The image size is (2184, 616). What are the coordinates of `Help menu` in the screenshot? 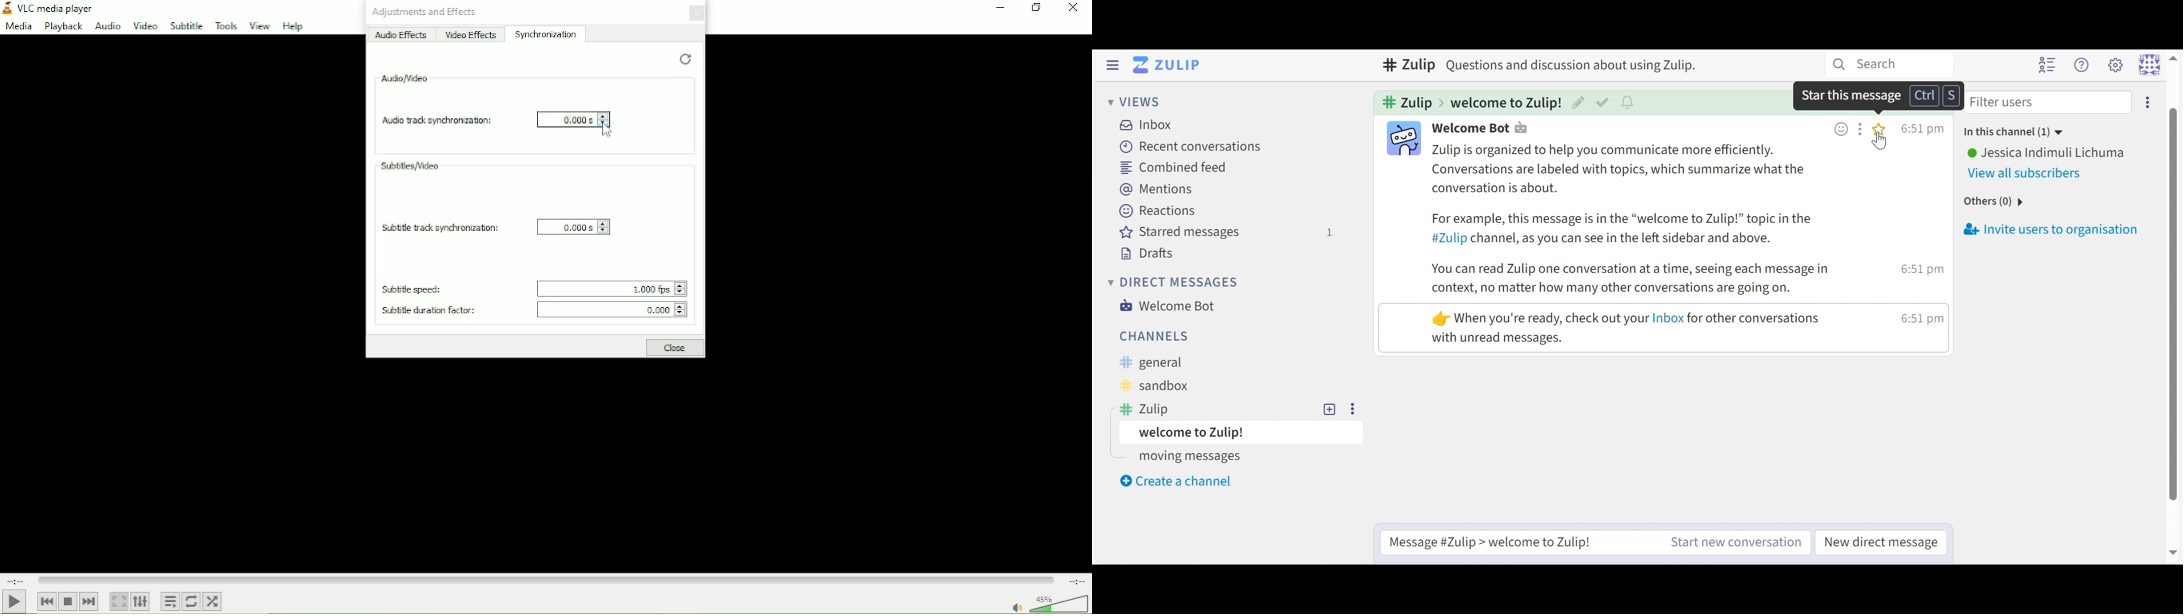 It's located at (2084, 64).